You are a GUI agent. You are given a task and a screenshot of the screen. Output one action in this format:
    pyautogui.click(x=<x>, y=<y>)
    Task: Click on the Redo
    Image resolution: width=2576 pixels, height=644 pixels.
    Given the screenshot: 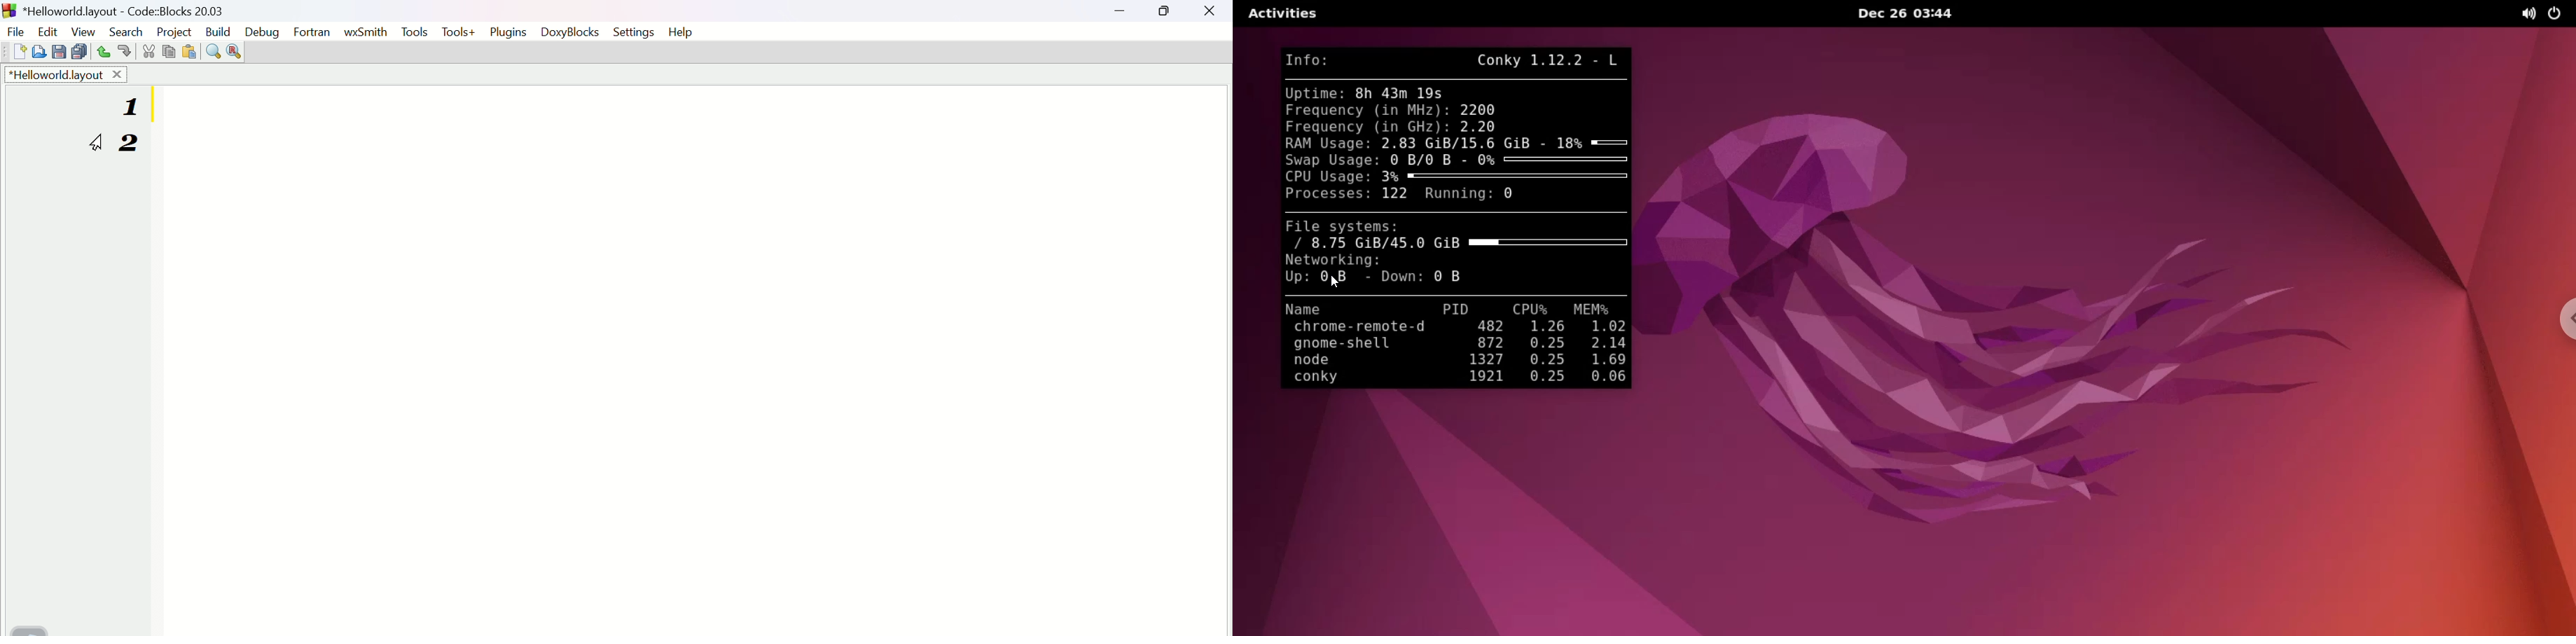 What is the action you would take?
    pyautogui.click(x=122, y=52)
    